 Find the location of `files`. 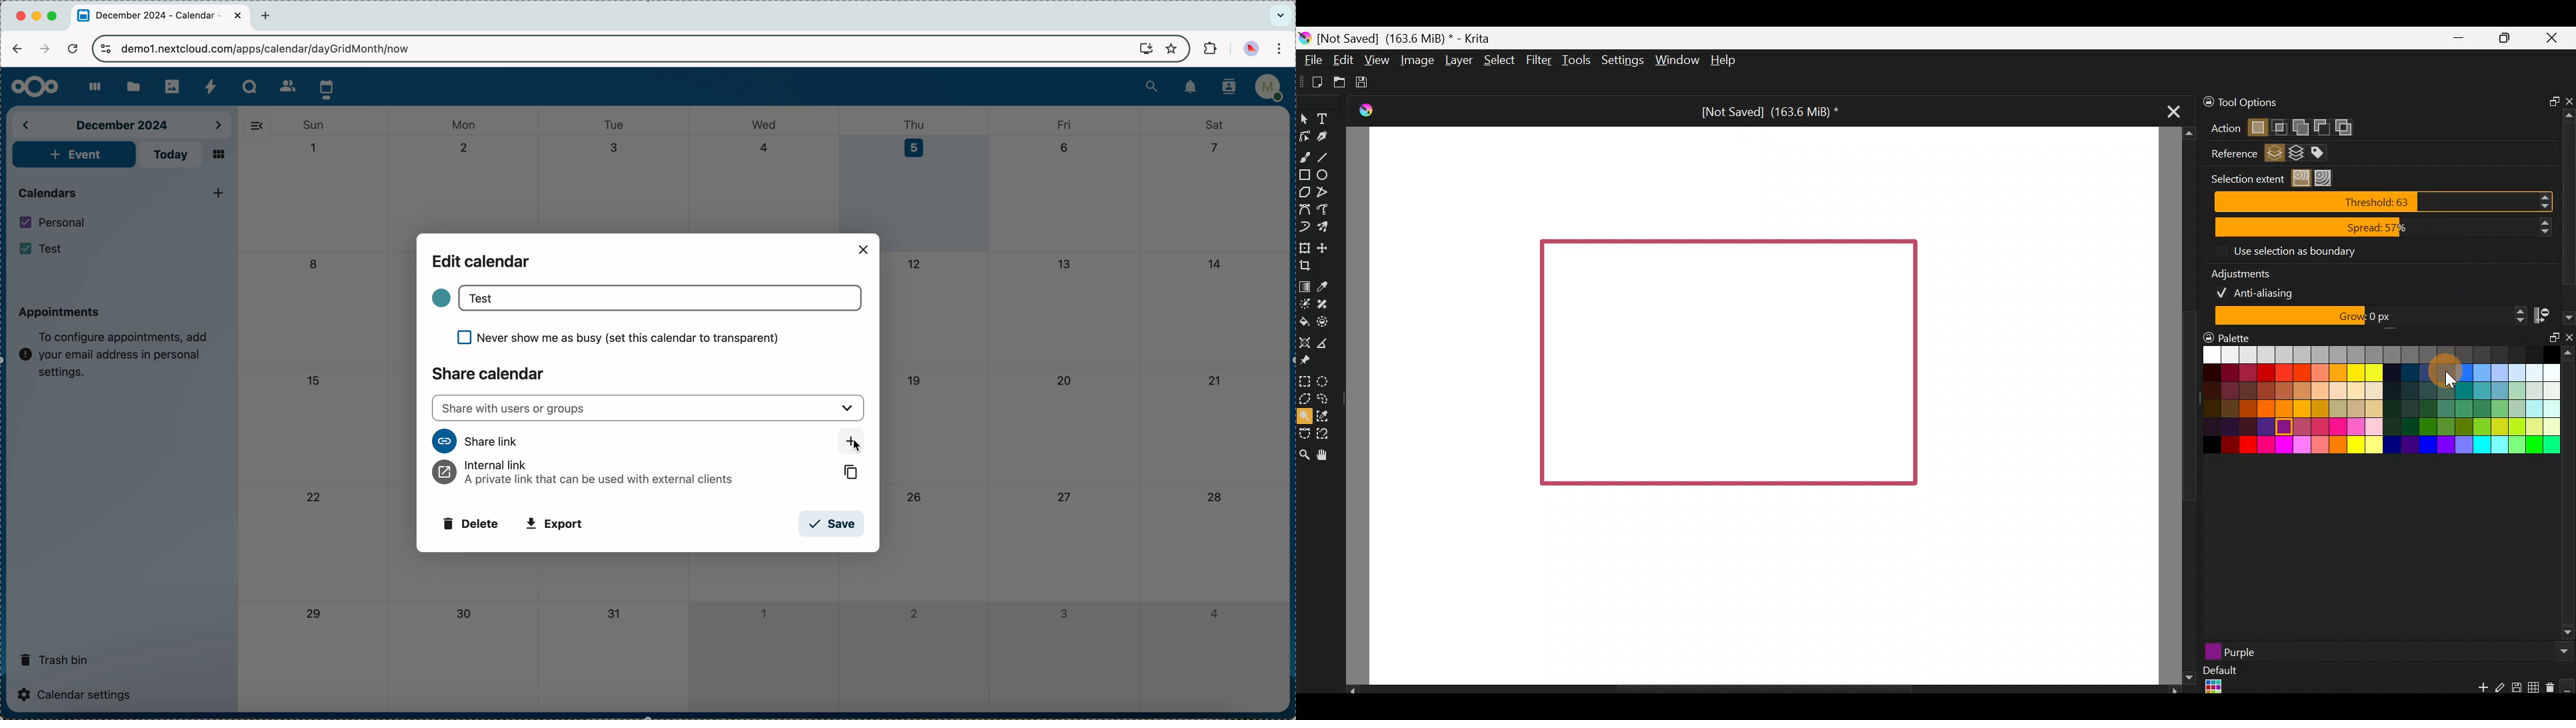

files is located at coordinates (132, 85).